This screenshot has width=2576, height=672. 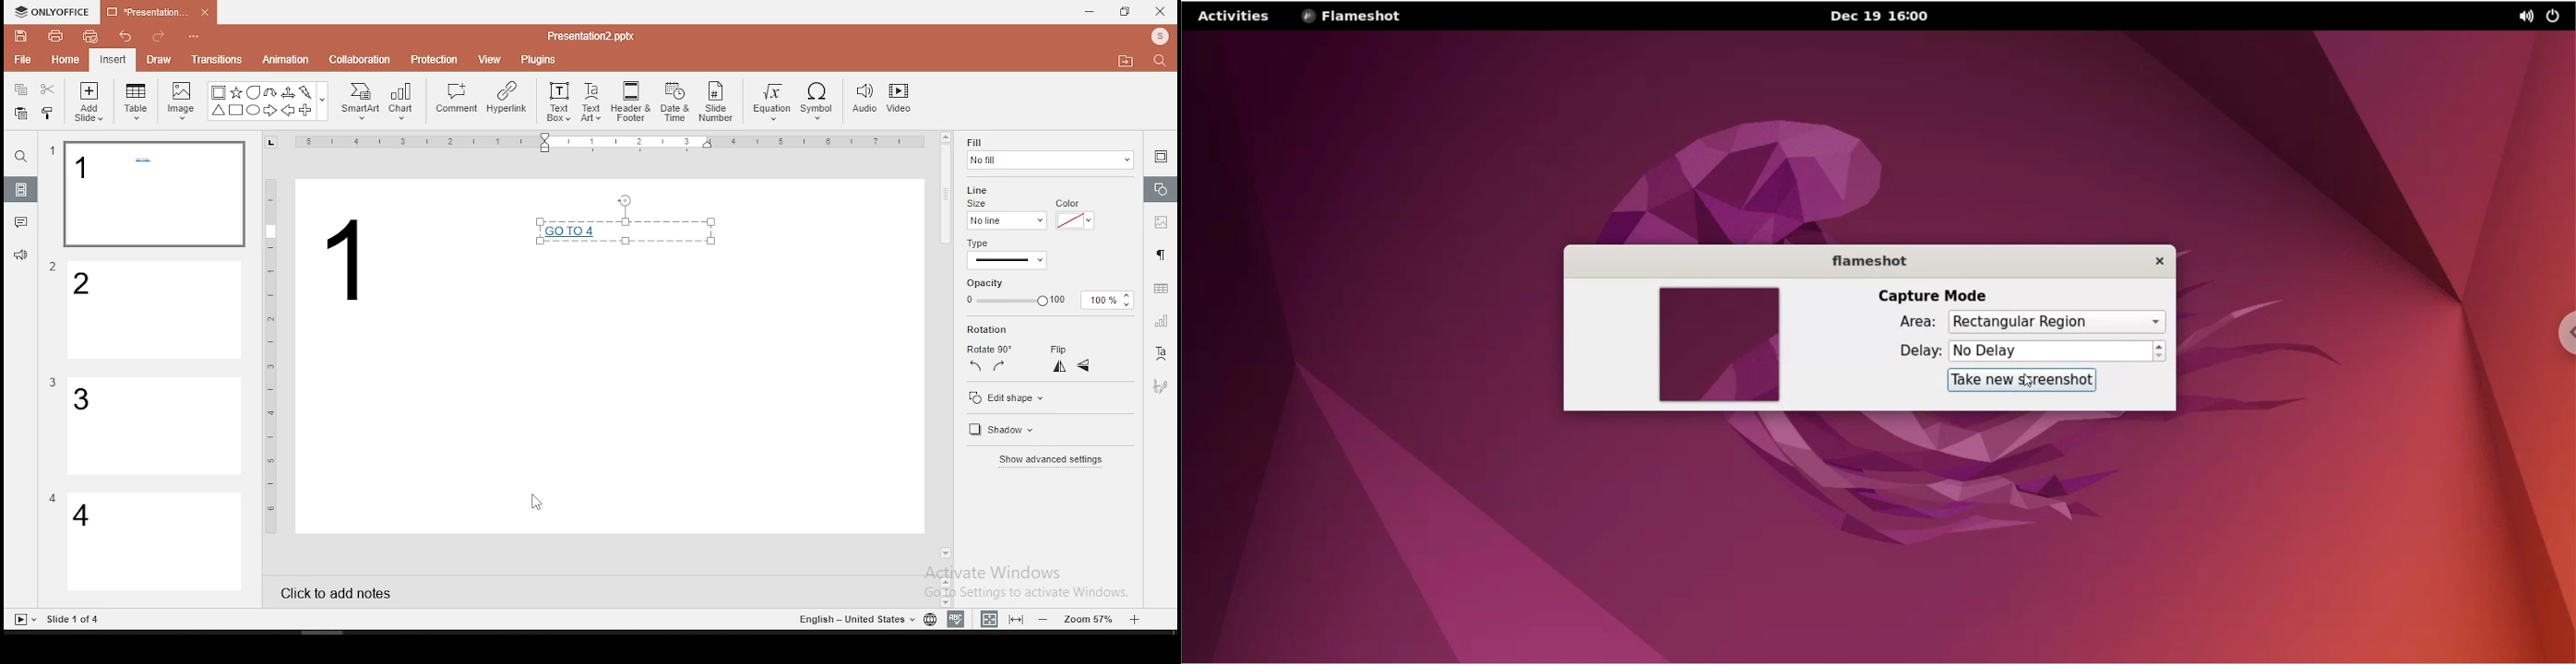 What do you see at coordinates (506, 97) in the screenshot?
I see `hyperlink` at bounding box center [506, 97].